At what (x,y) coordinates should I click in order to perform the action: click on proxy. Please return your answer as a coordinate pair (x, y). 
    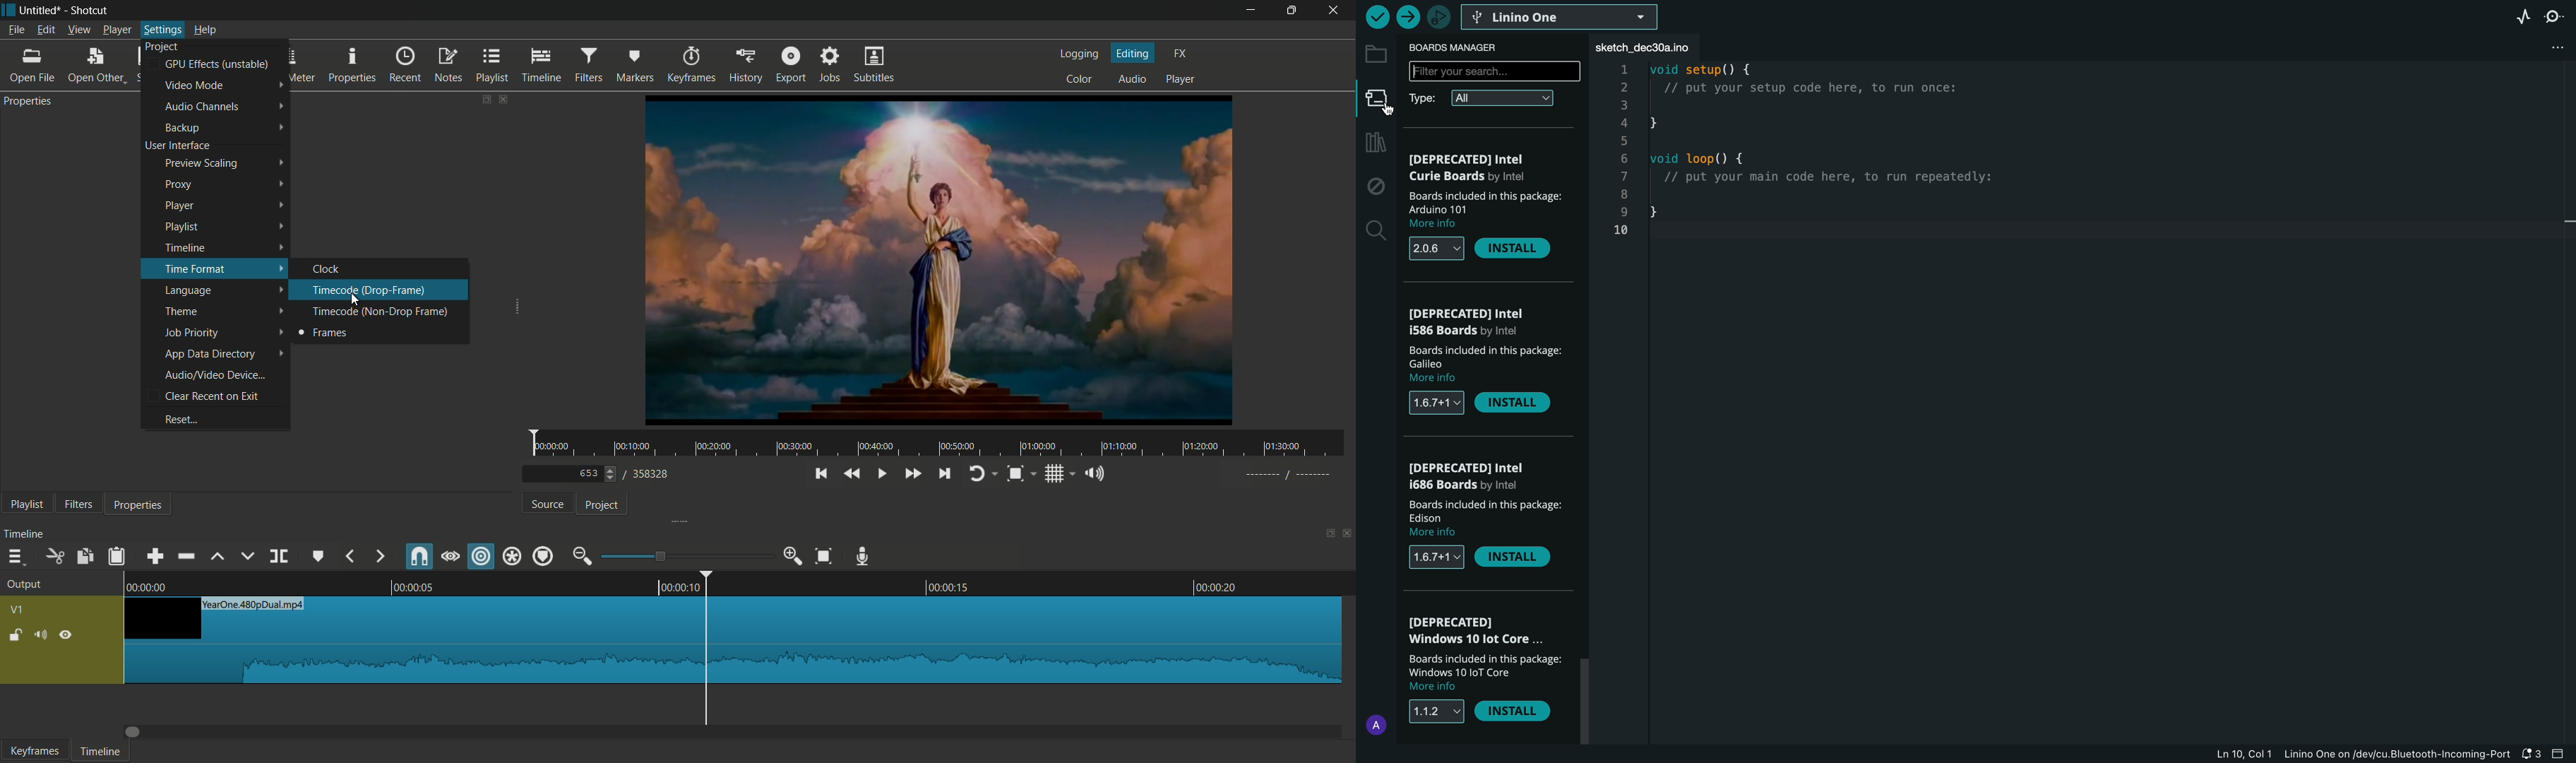
    Looking at the image, I should click on (179, 184).